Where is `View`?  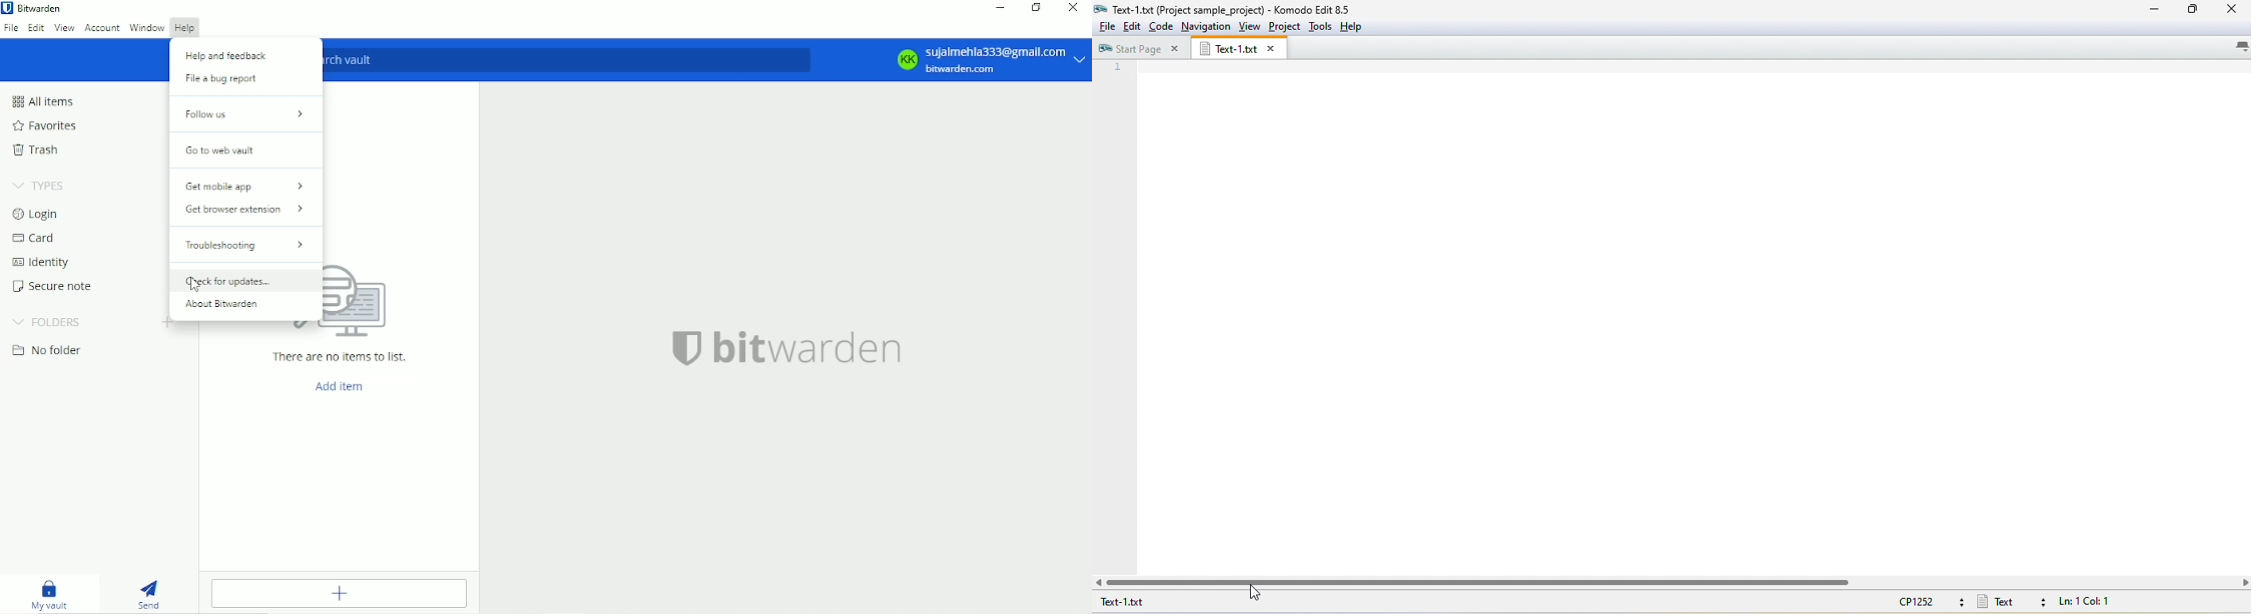 View is located at coordinates (66, 29).